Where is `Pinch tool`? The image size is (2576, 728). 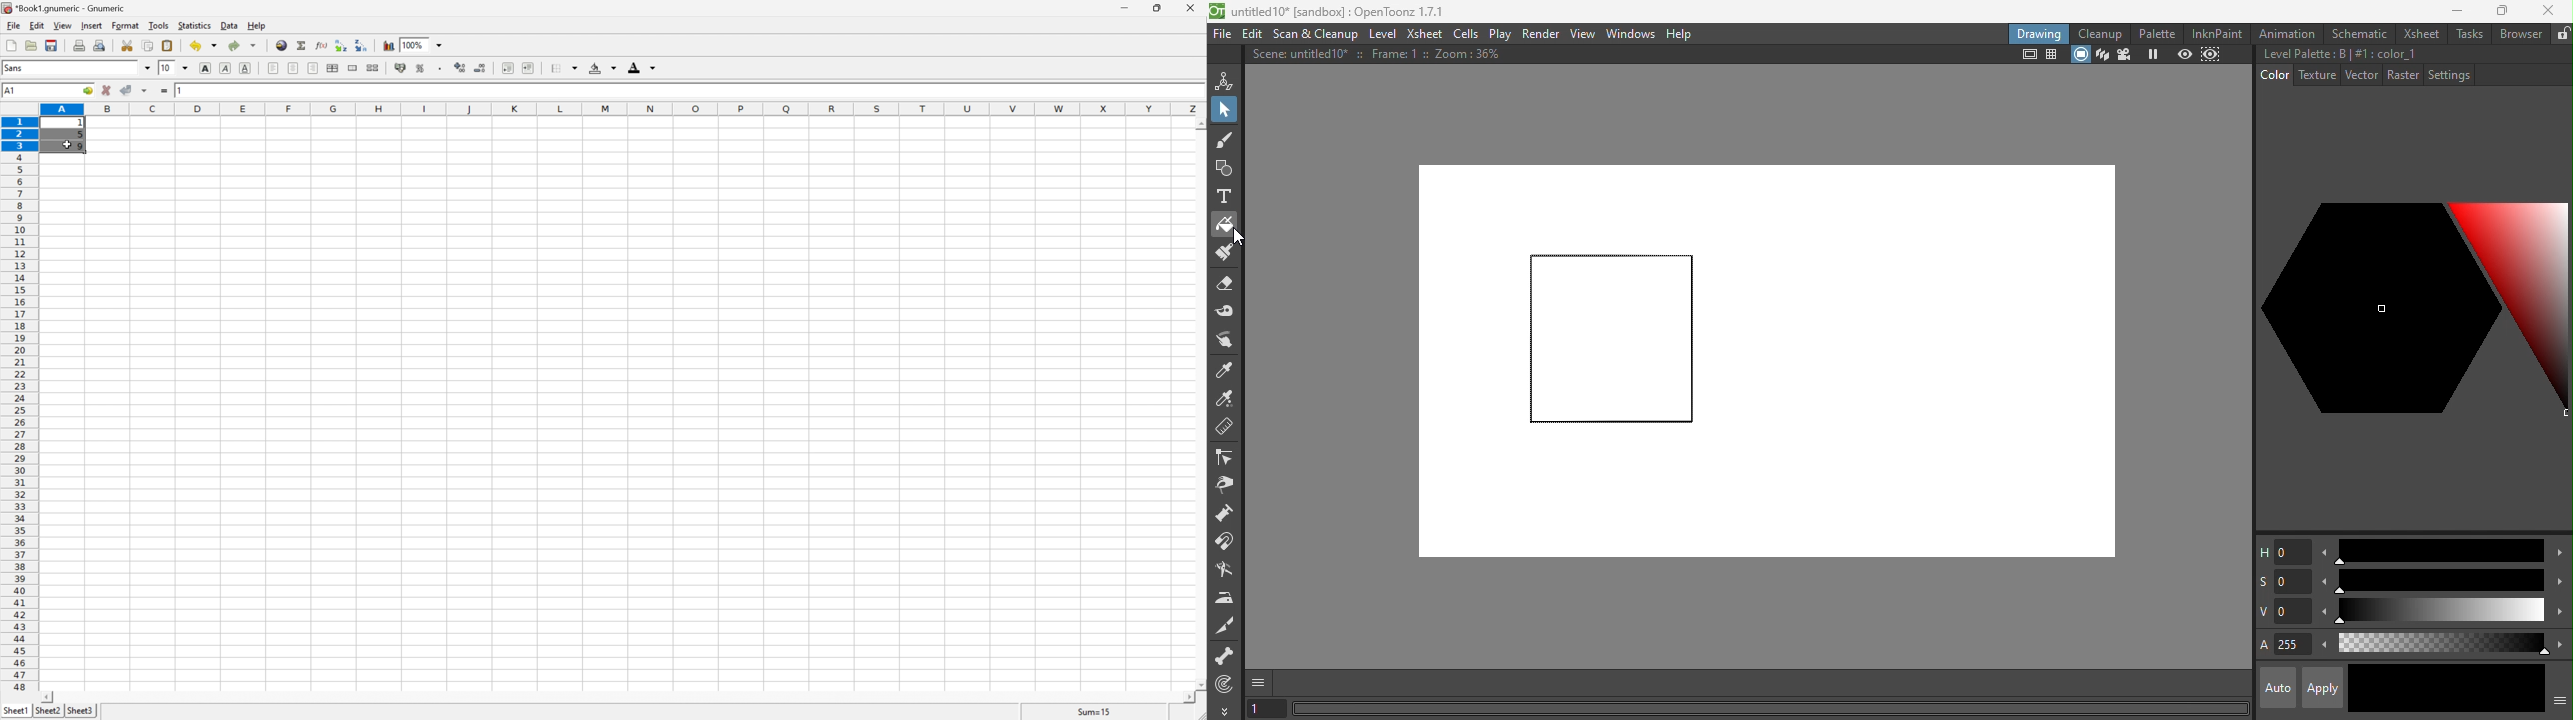 Pinch tool is located at coordinates (1228, 484).